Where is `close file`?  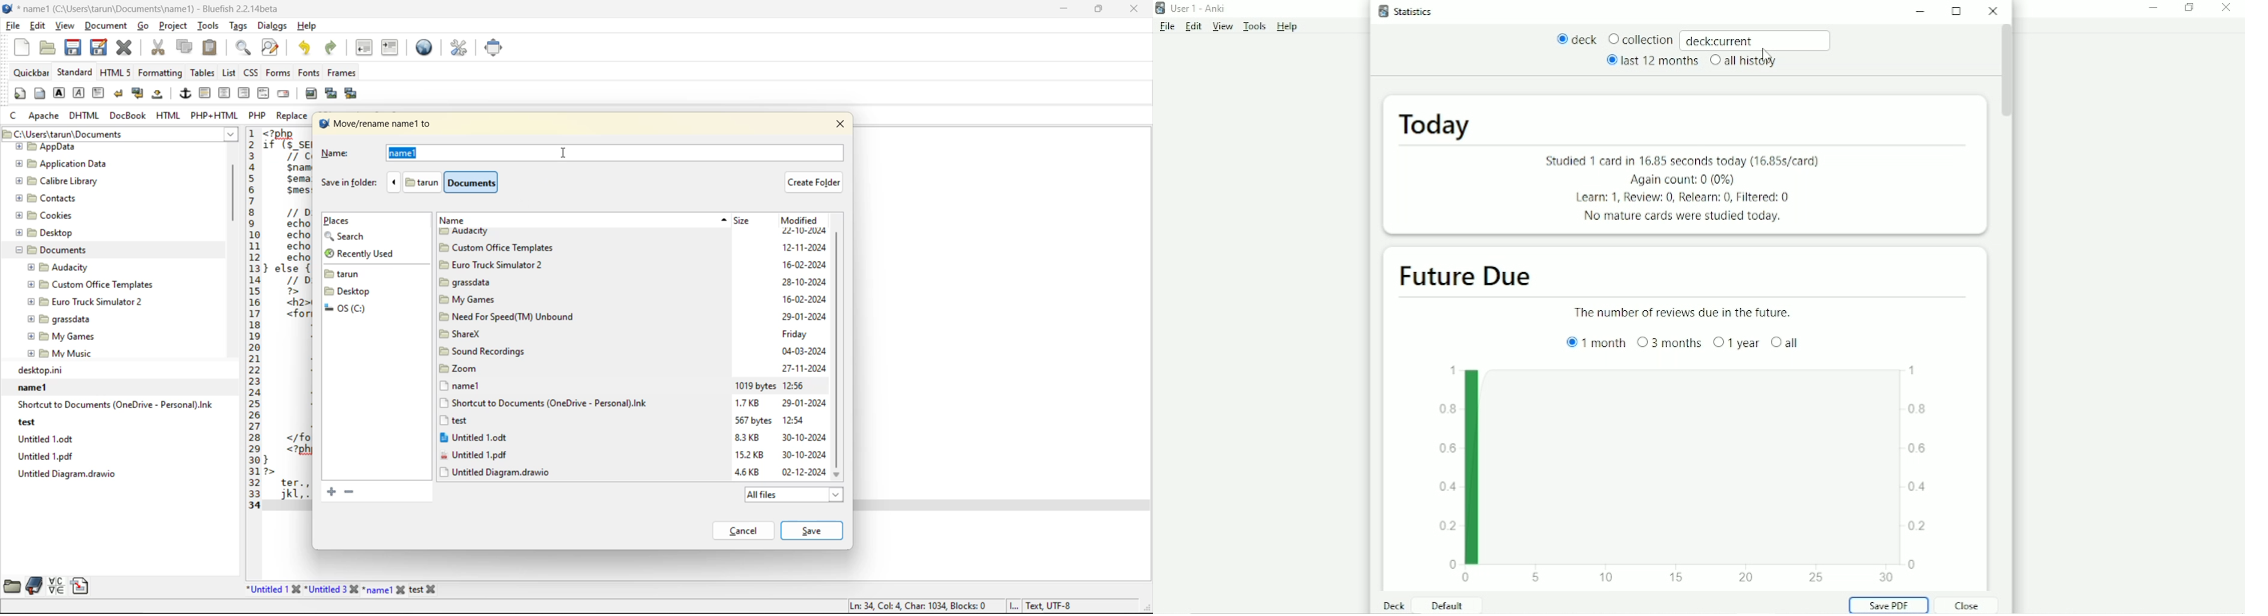 close file is located at coordinates (124, 47).